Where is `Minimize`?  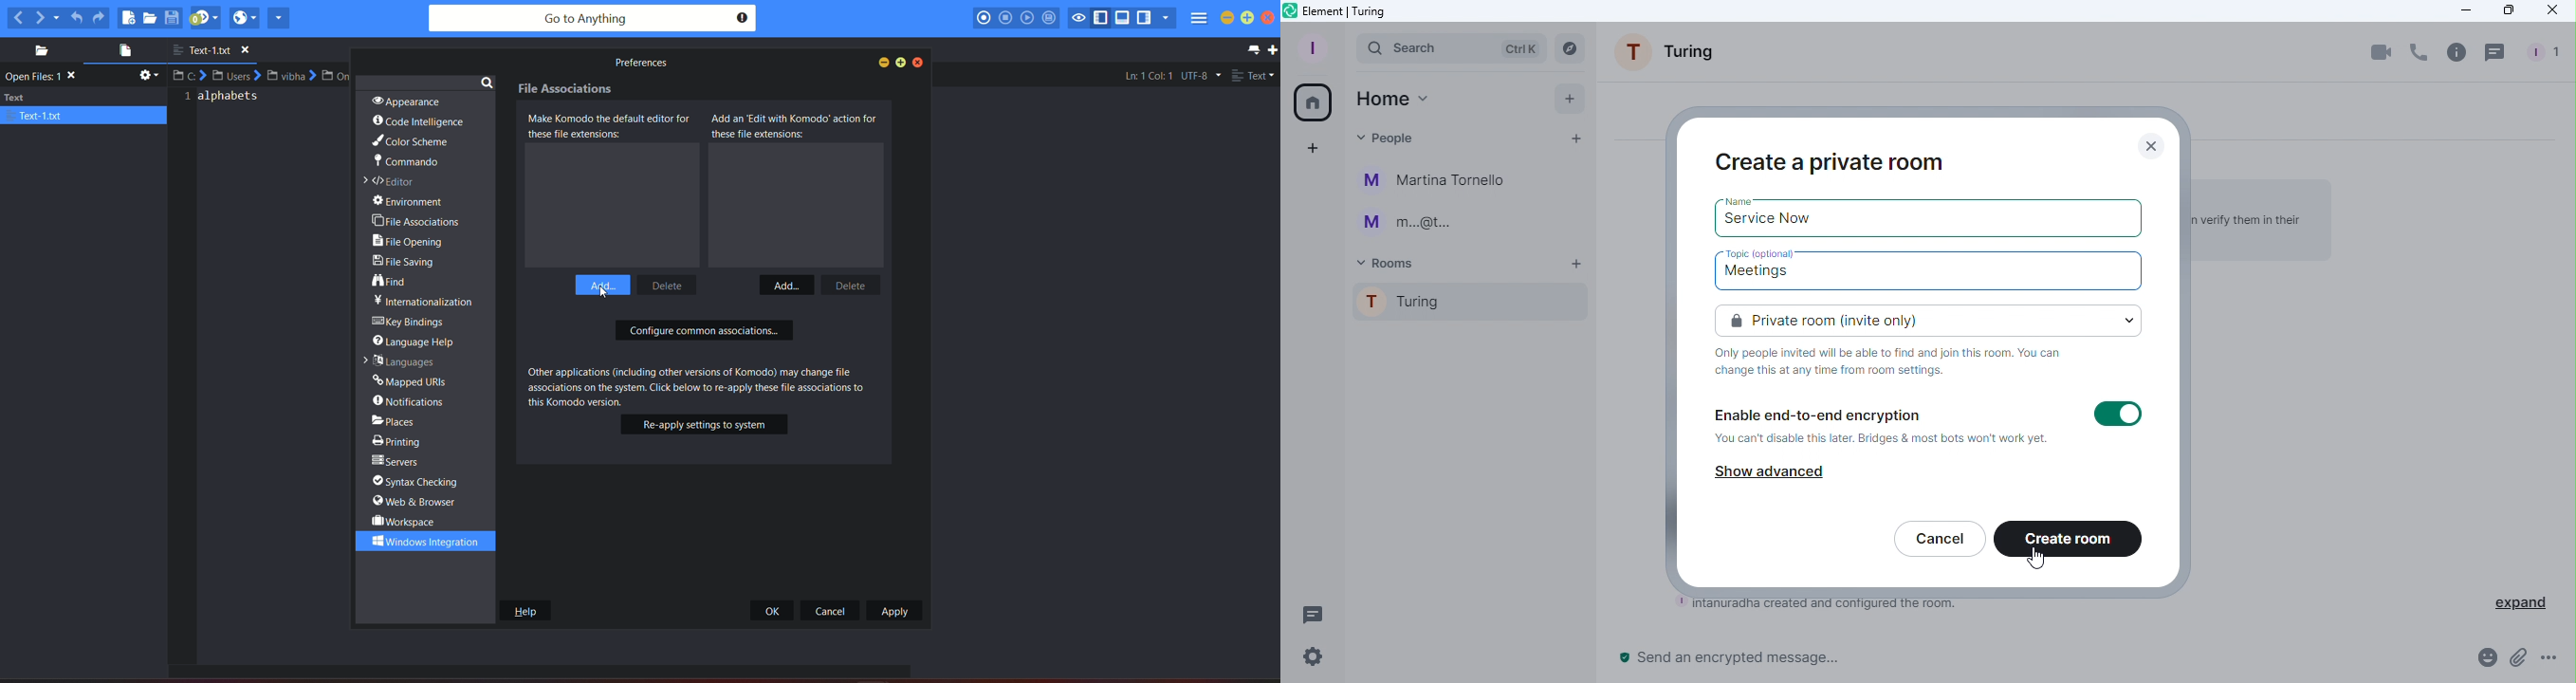 Minimize is located at coordinates (2461, 10).